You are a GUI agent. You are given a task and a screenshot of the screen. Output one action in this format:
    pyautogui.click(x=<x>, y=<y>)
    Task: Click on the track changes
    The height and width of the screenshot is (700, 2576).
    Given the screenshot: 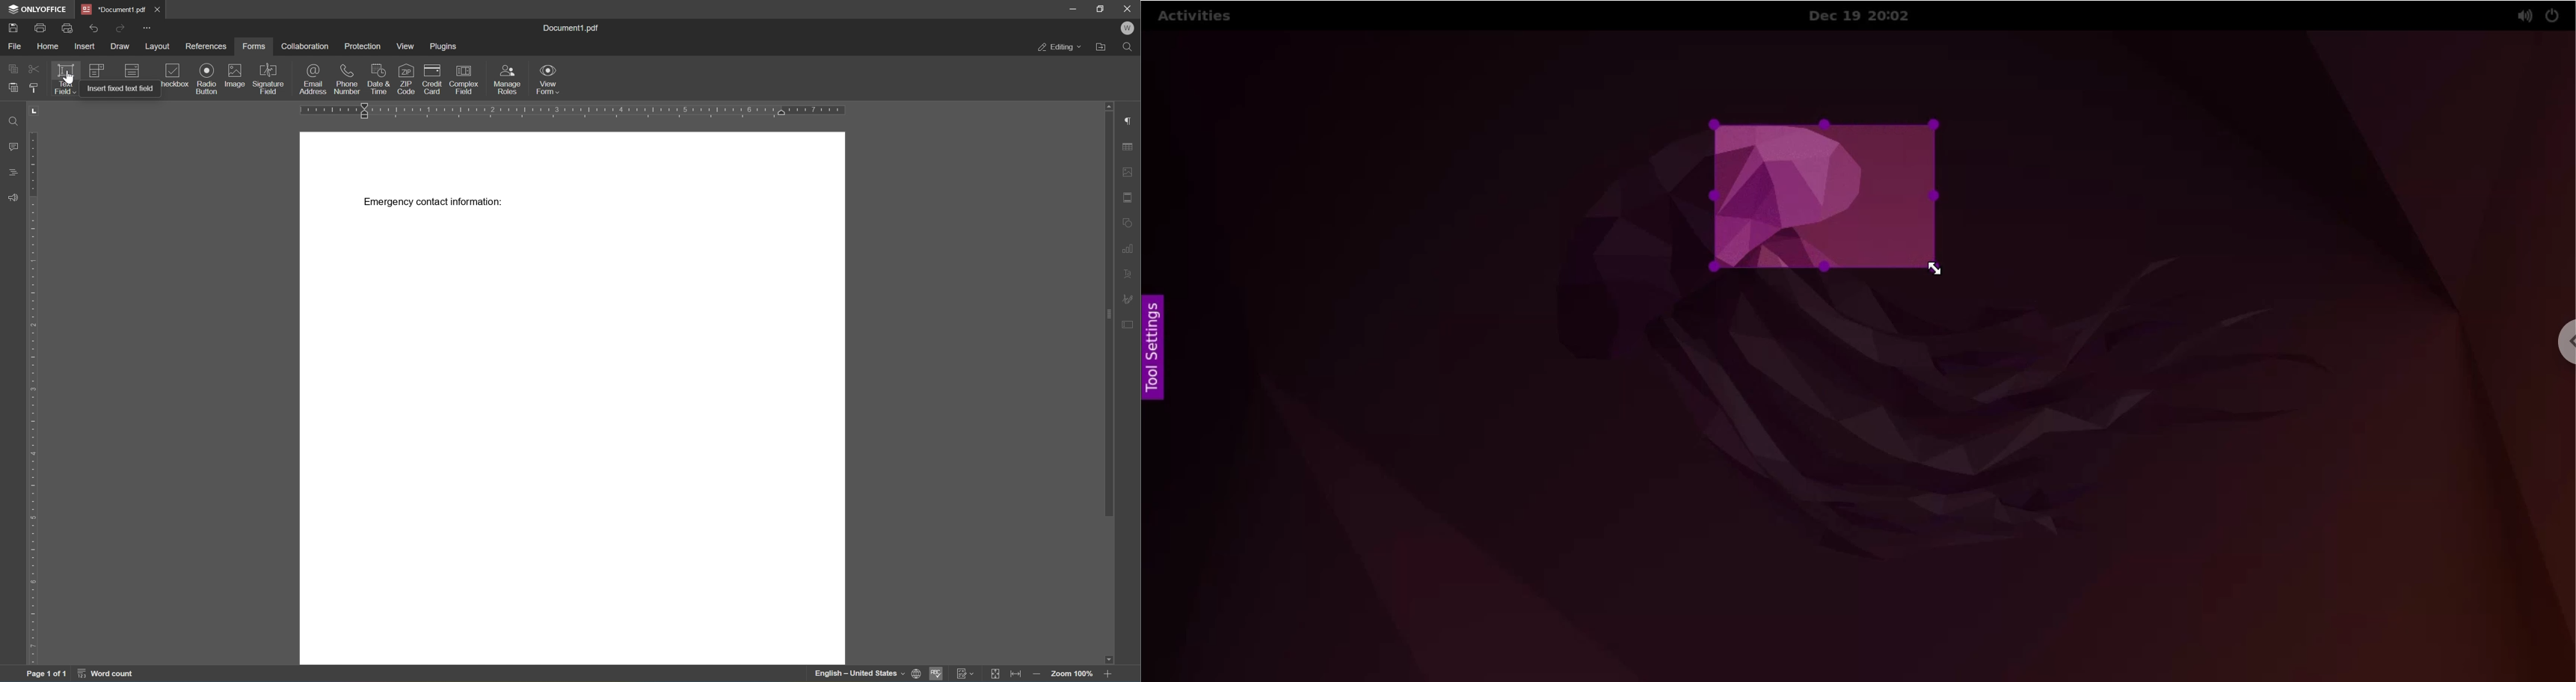 What is the action you would take?
    pyautogui.click(x=965, y=672)
    